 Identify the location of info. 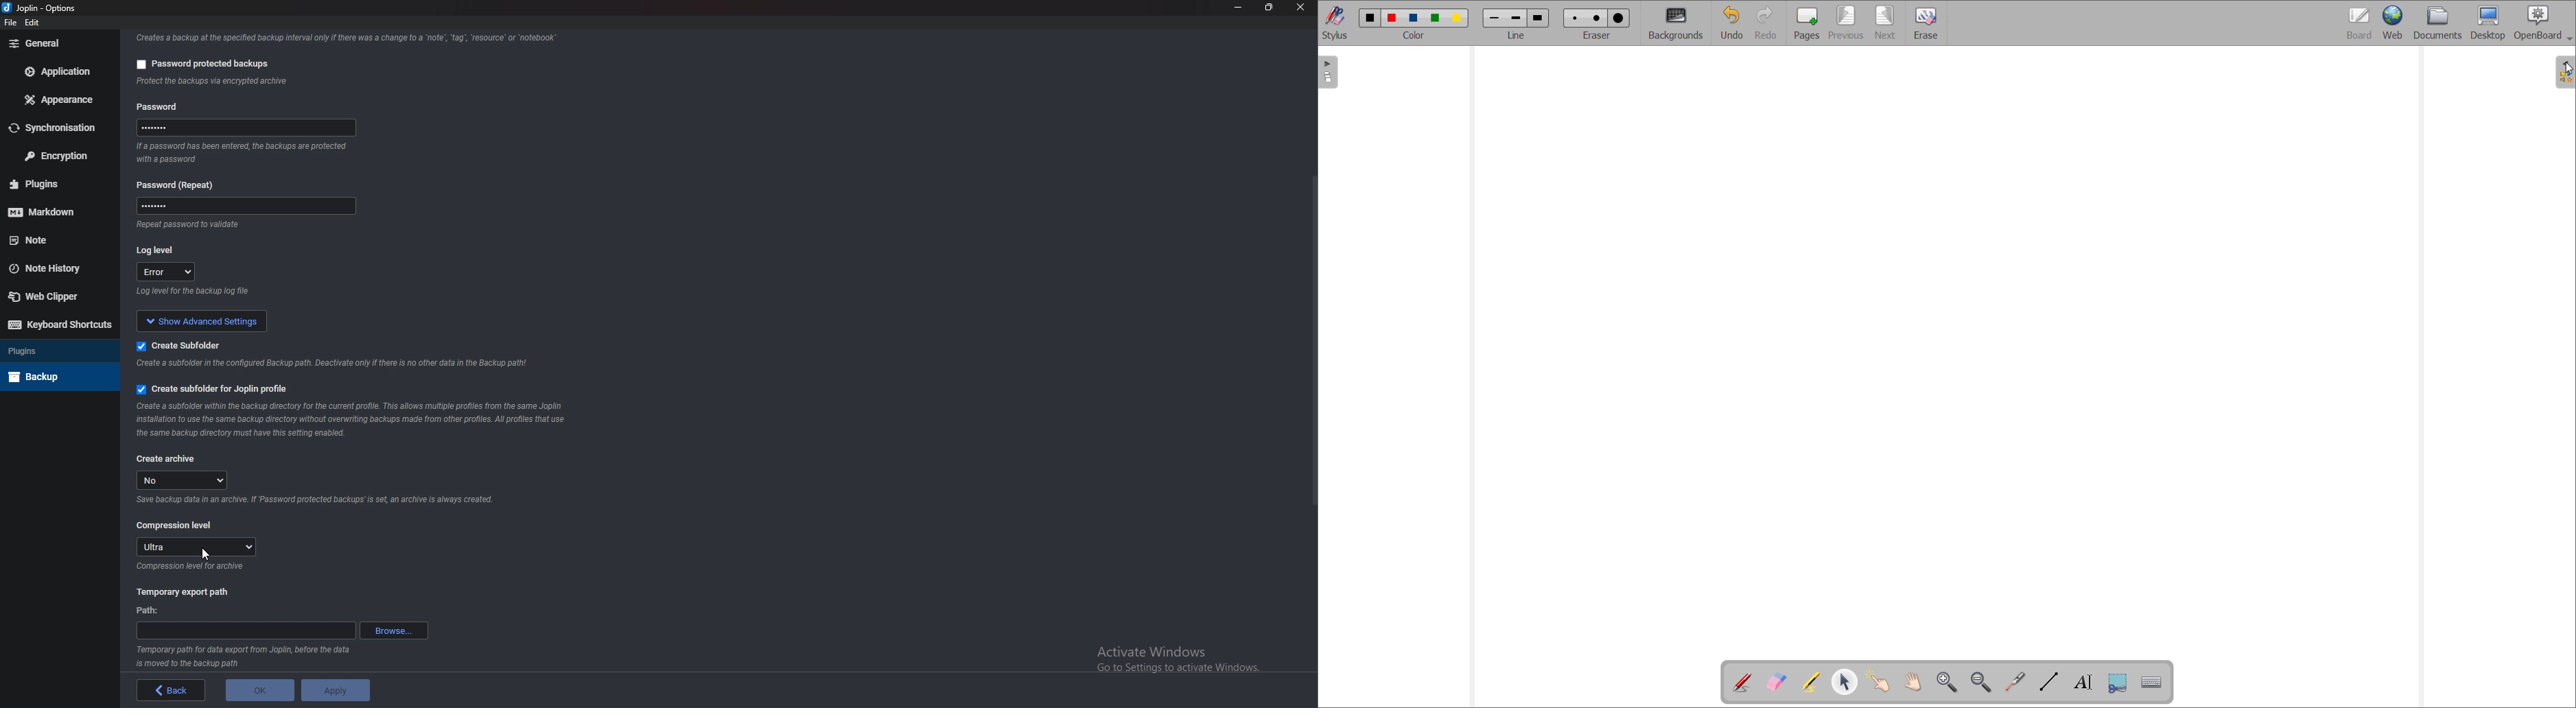
(245, 293).